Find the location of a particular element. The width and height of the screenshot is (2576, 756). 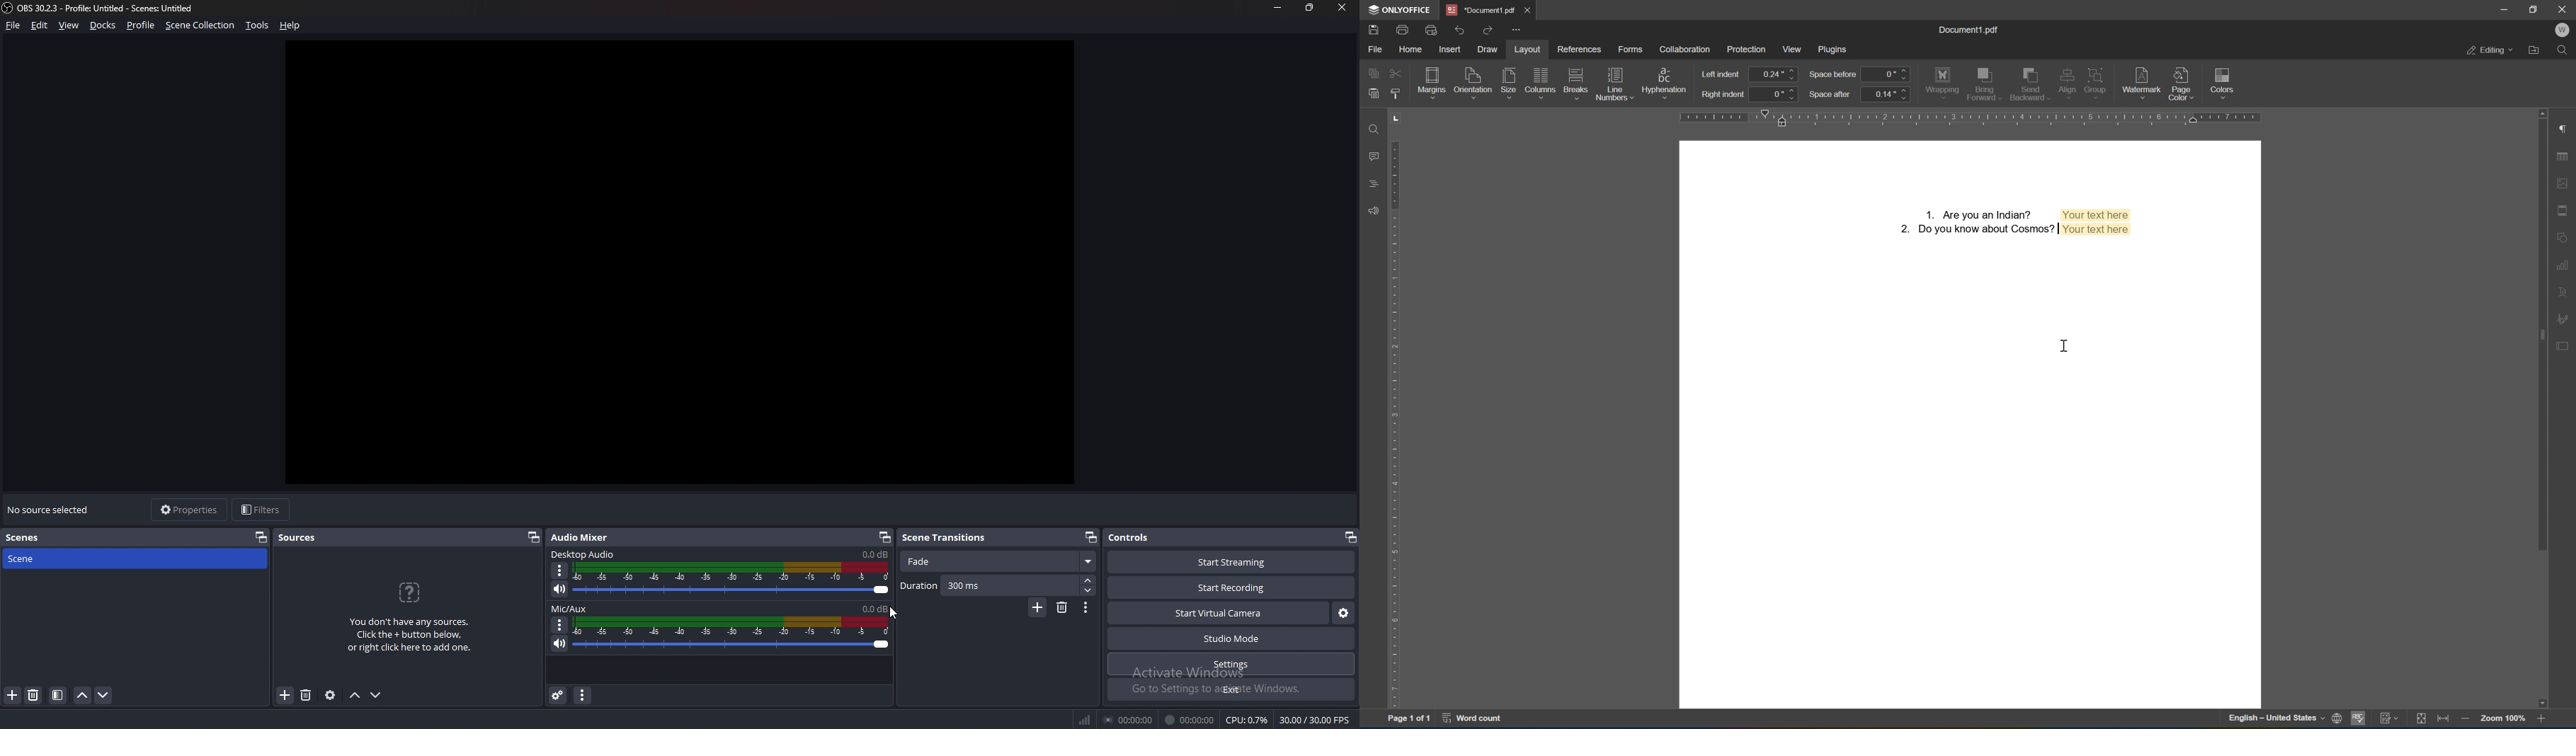

image settings is located at coordinates (2567, 184).